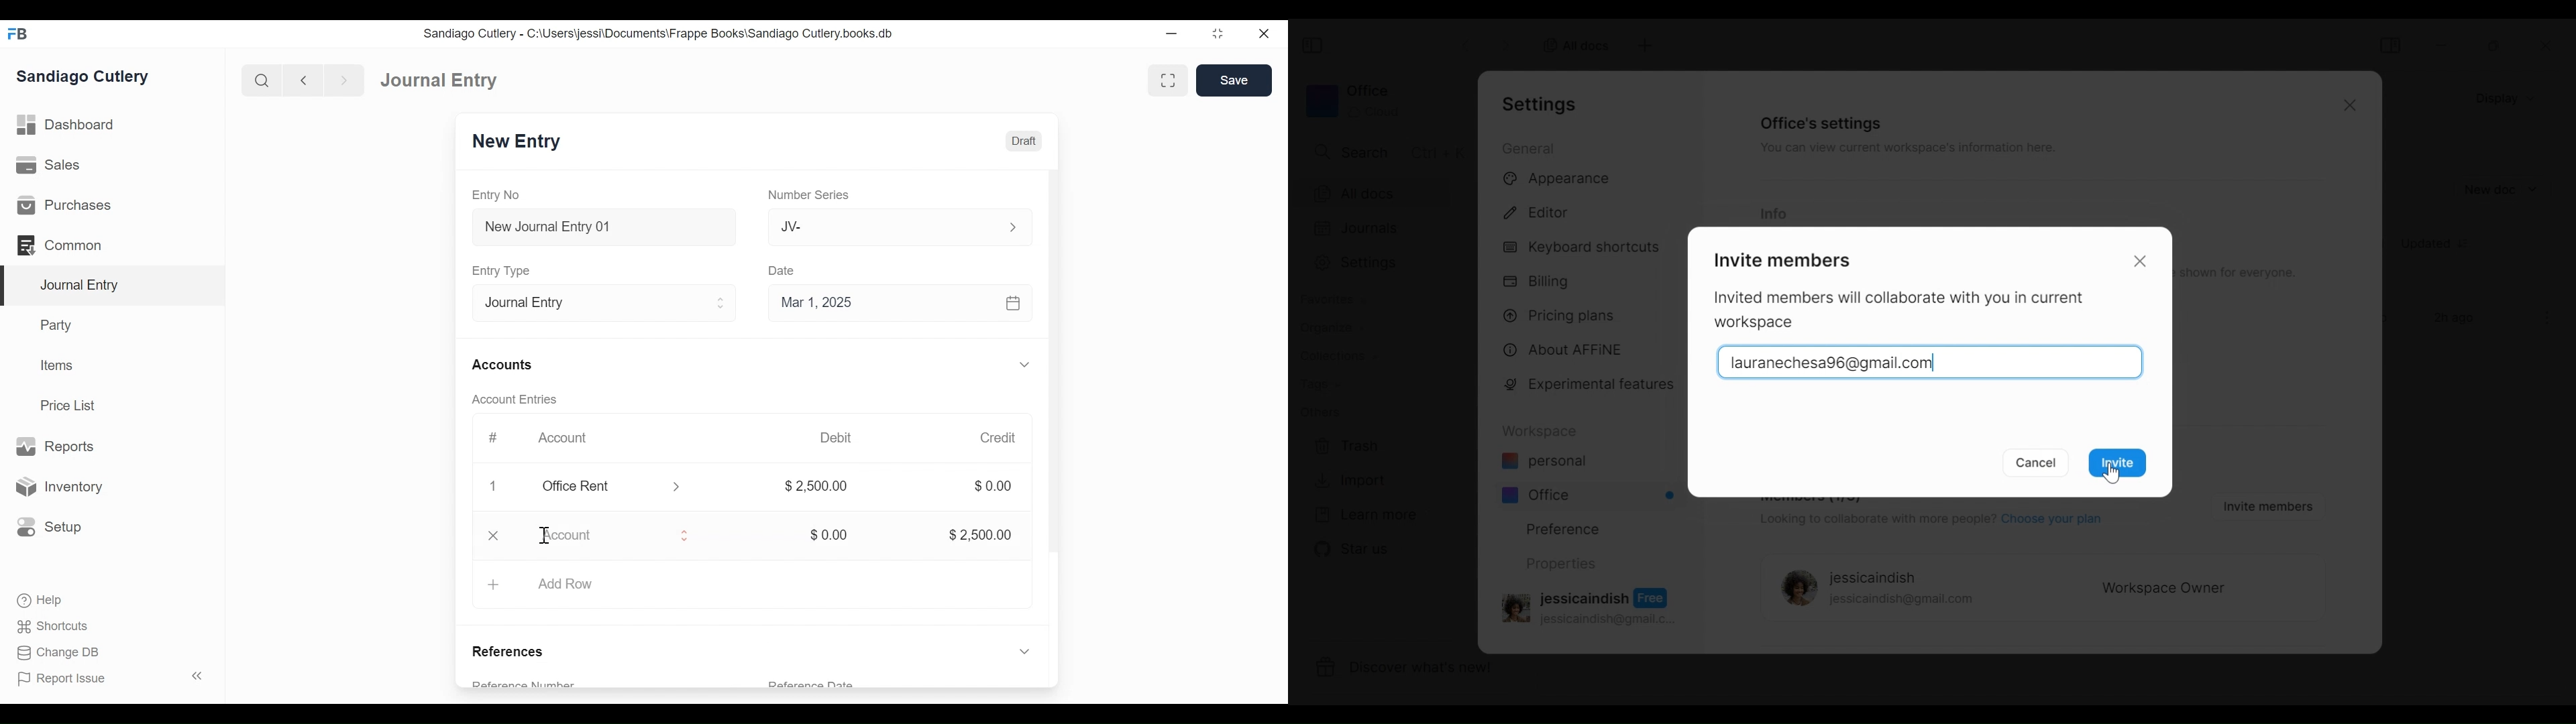 The width and height of the screenshot is (2576, 728). What do you see at coordinates (1468, 44) in the screenshot?
I see `Go back` at bounding box center [1468, 44].